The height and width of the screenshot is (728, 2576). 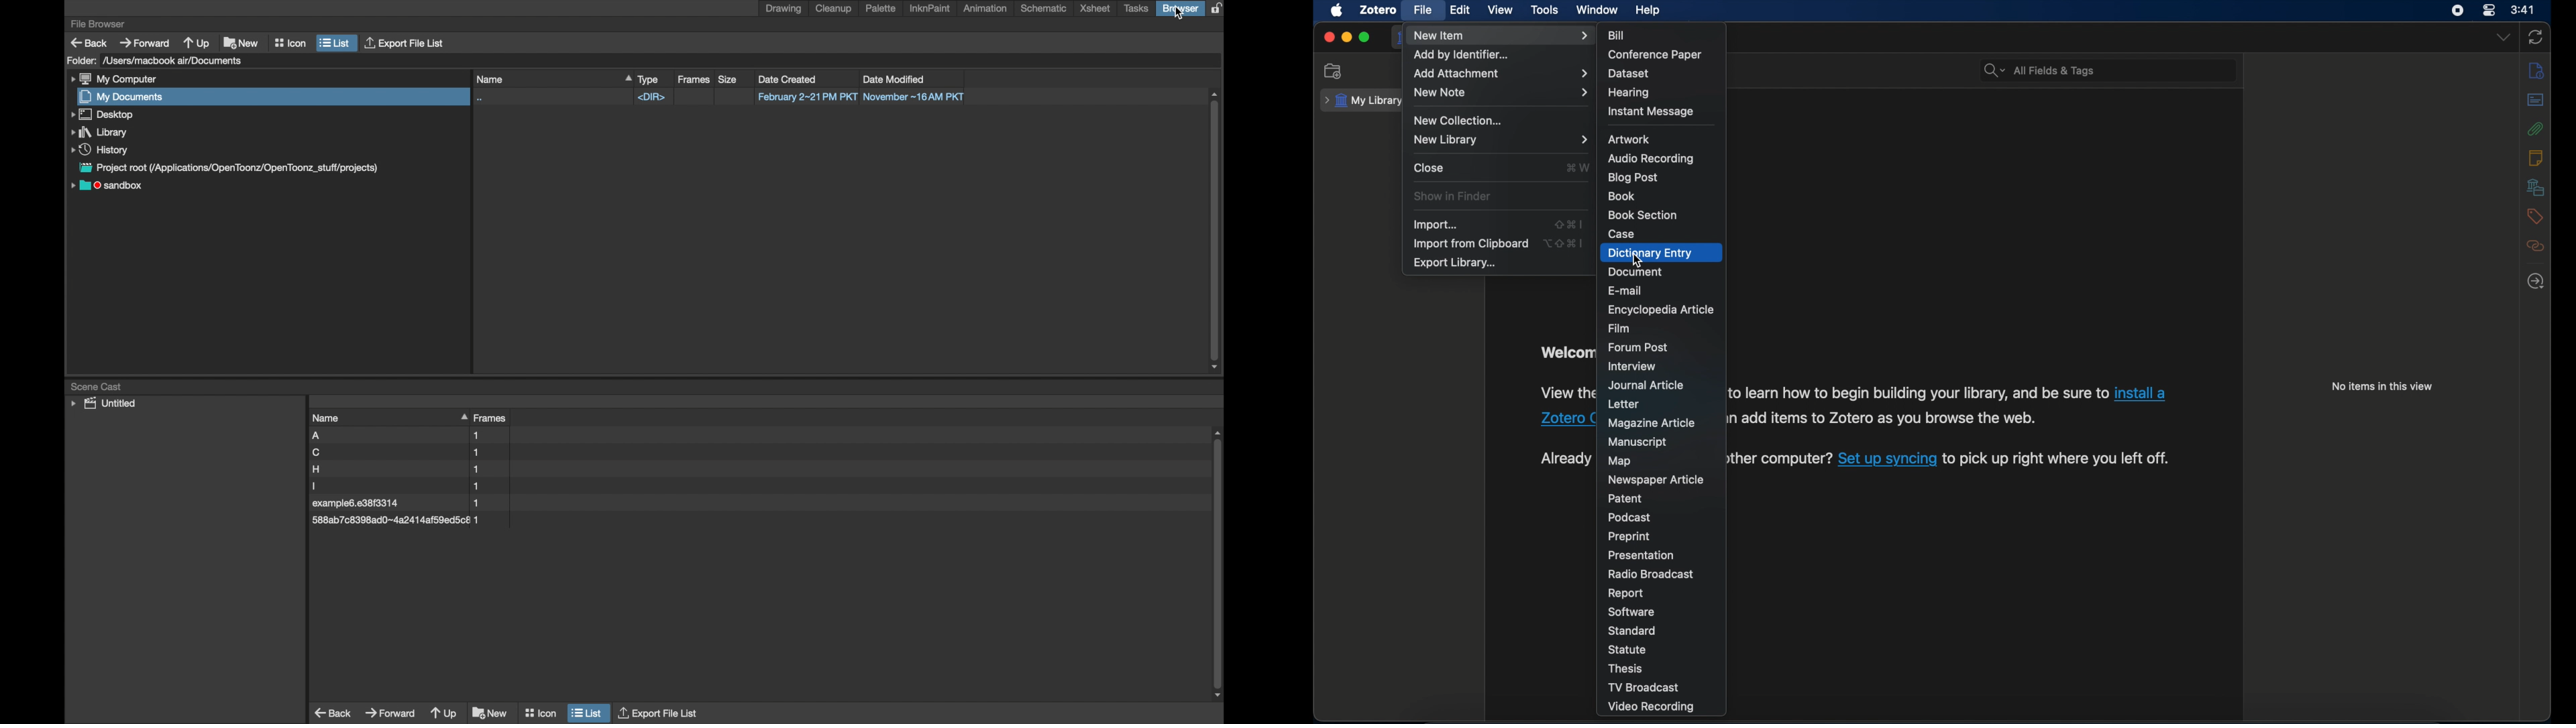 I want to click on close, so click(x=1328, y=38).